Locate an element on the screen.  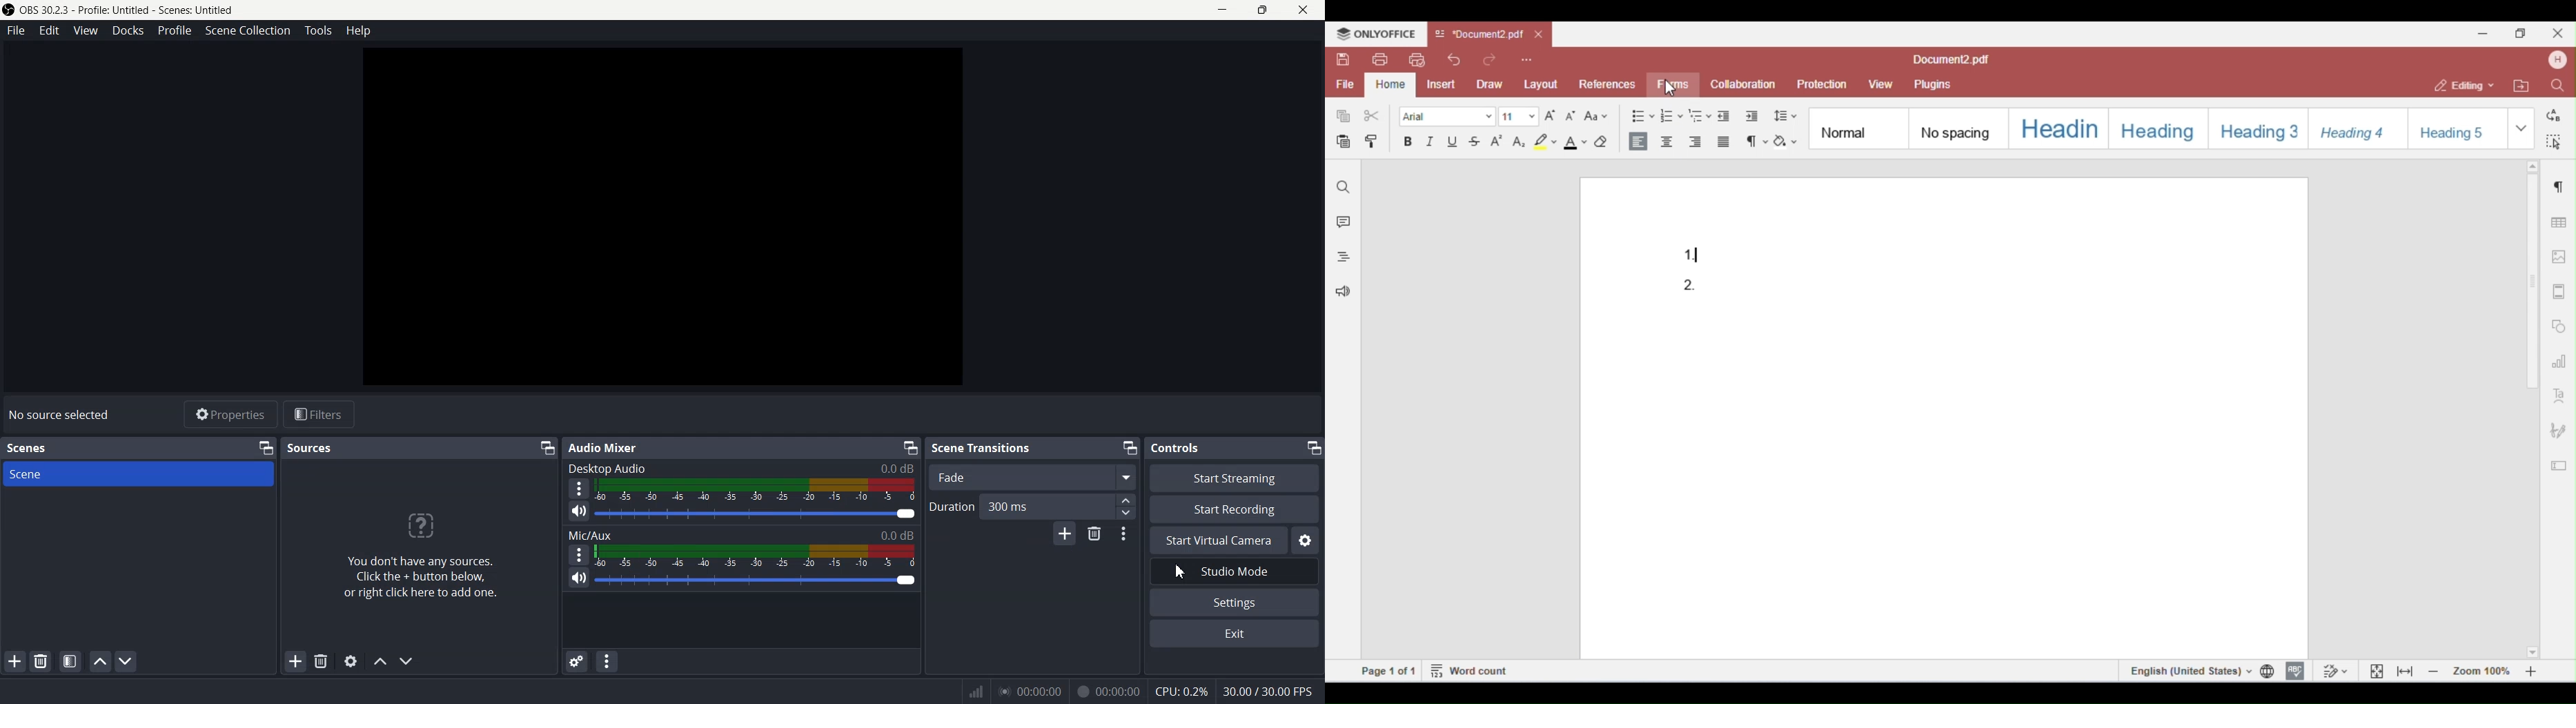
30.00/30.00 FPS is located at coordinates (1276, 692).